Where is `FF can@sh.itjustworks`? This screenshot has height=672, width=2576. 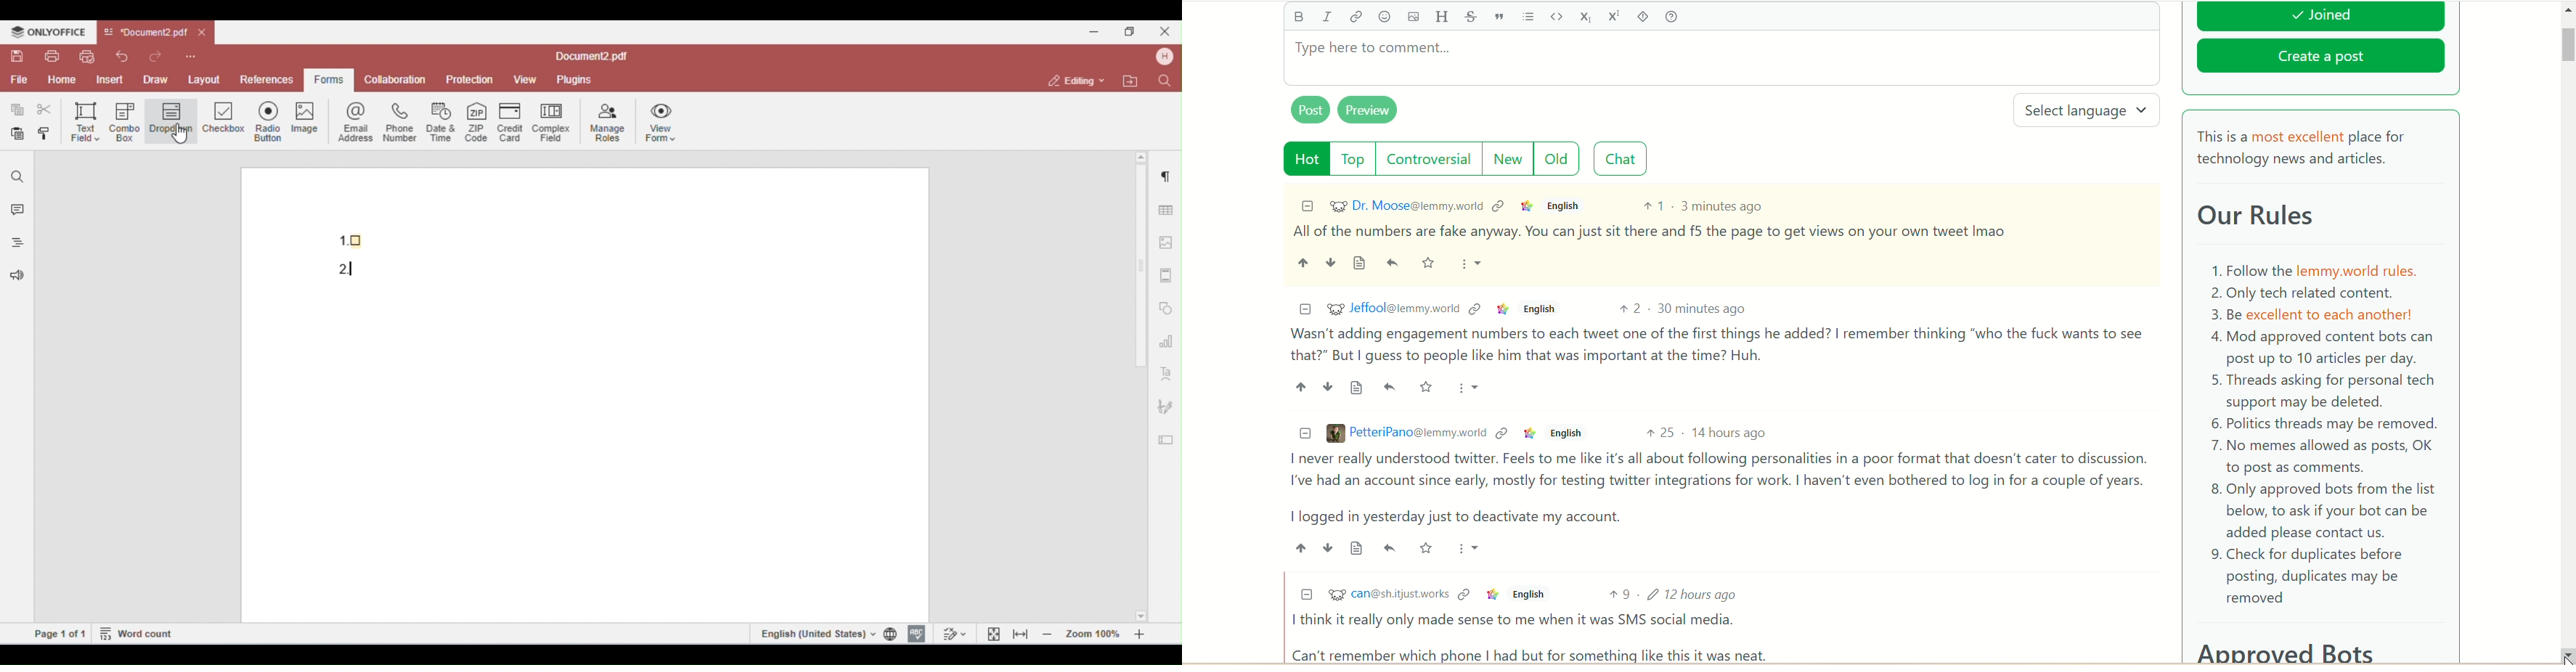 FF can@sh.itjustworks is located at coordinates (1387, 596).